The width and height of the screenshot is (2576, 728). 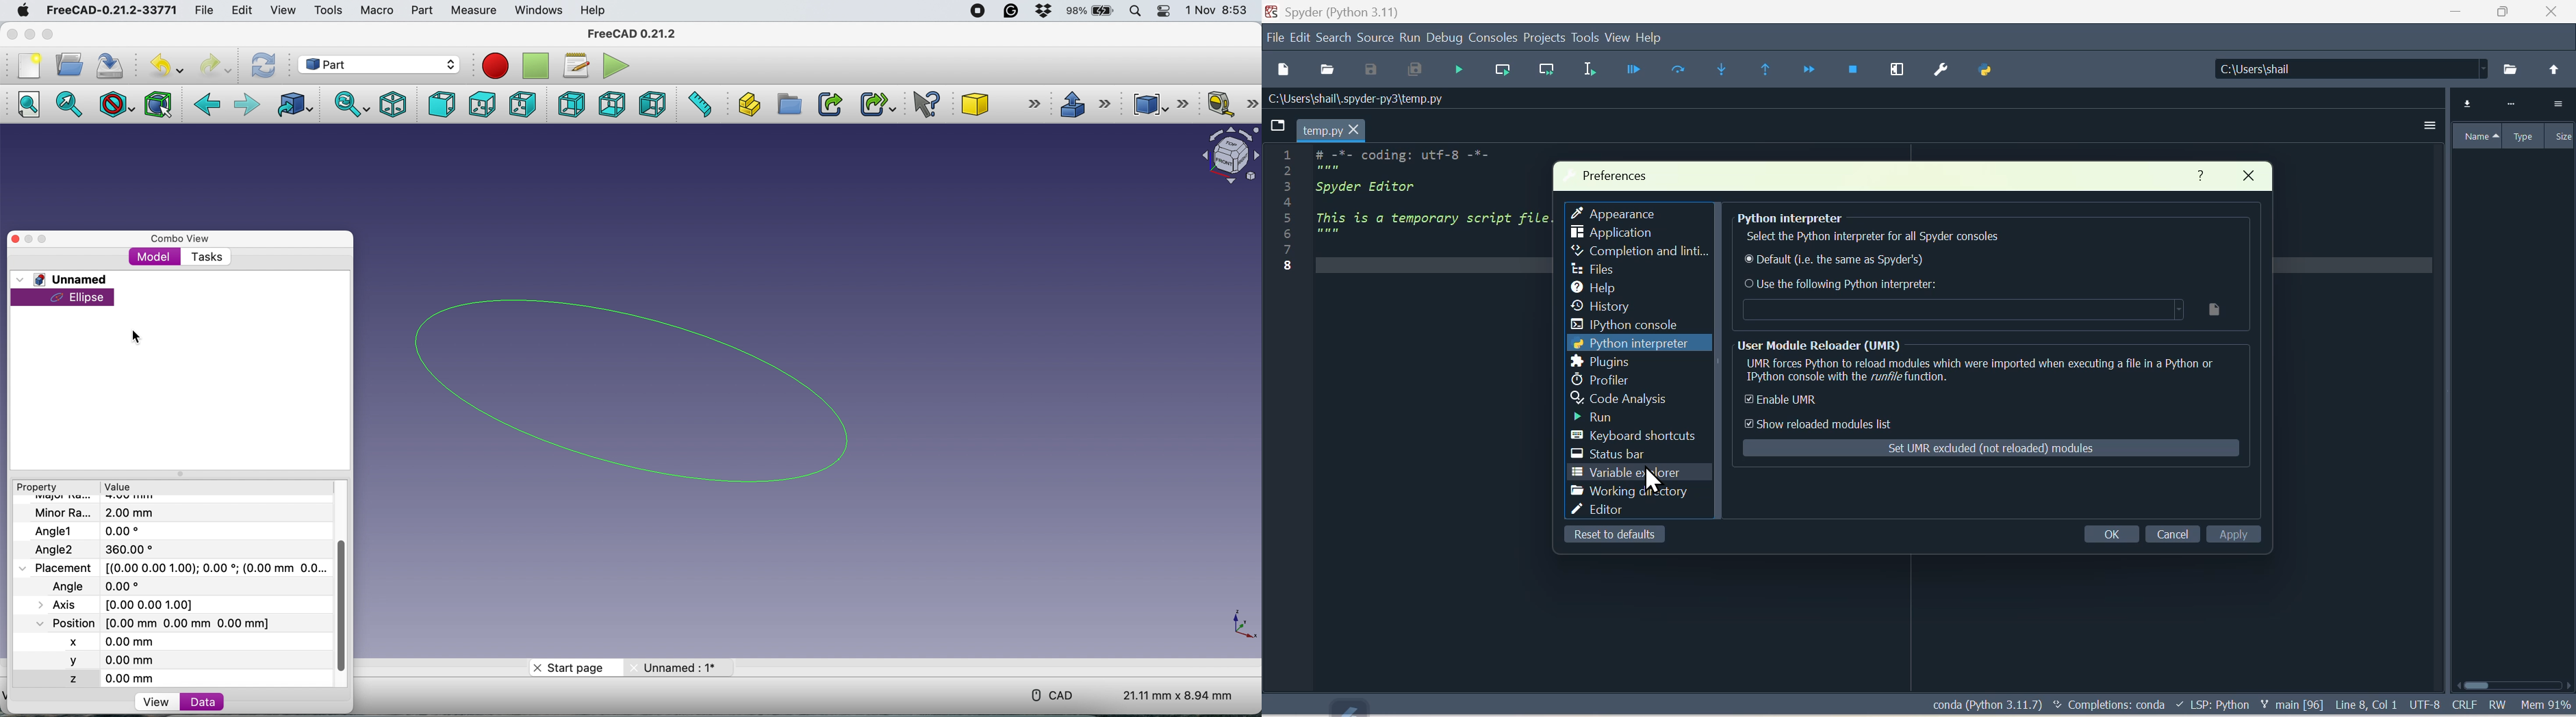 I want to click on close, so click(x=15, y=238).